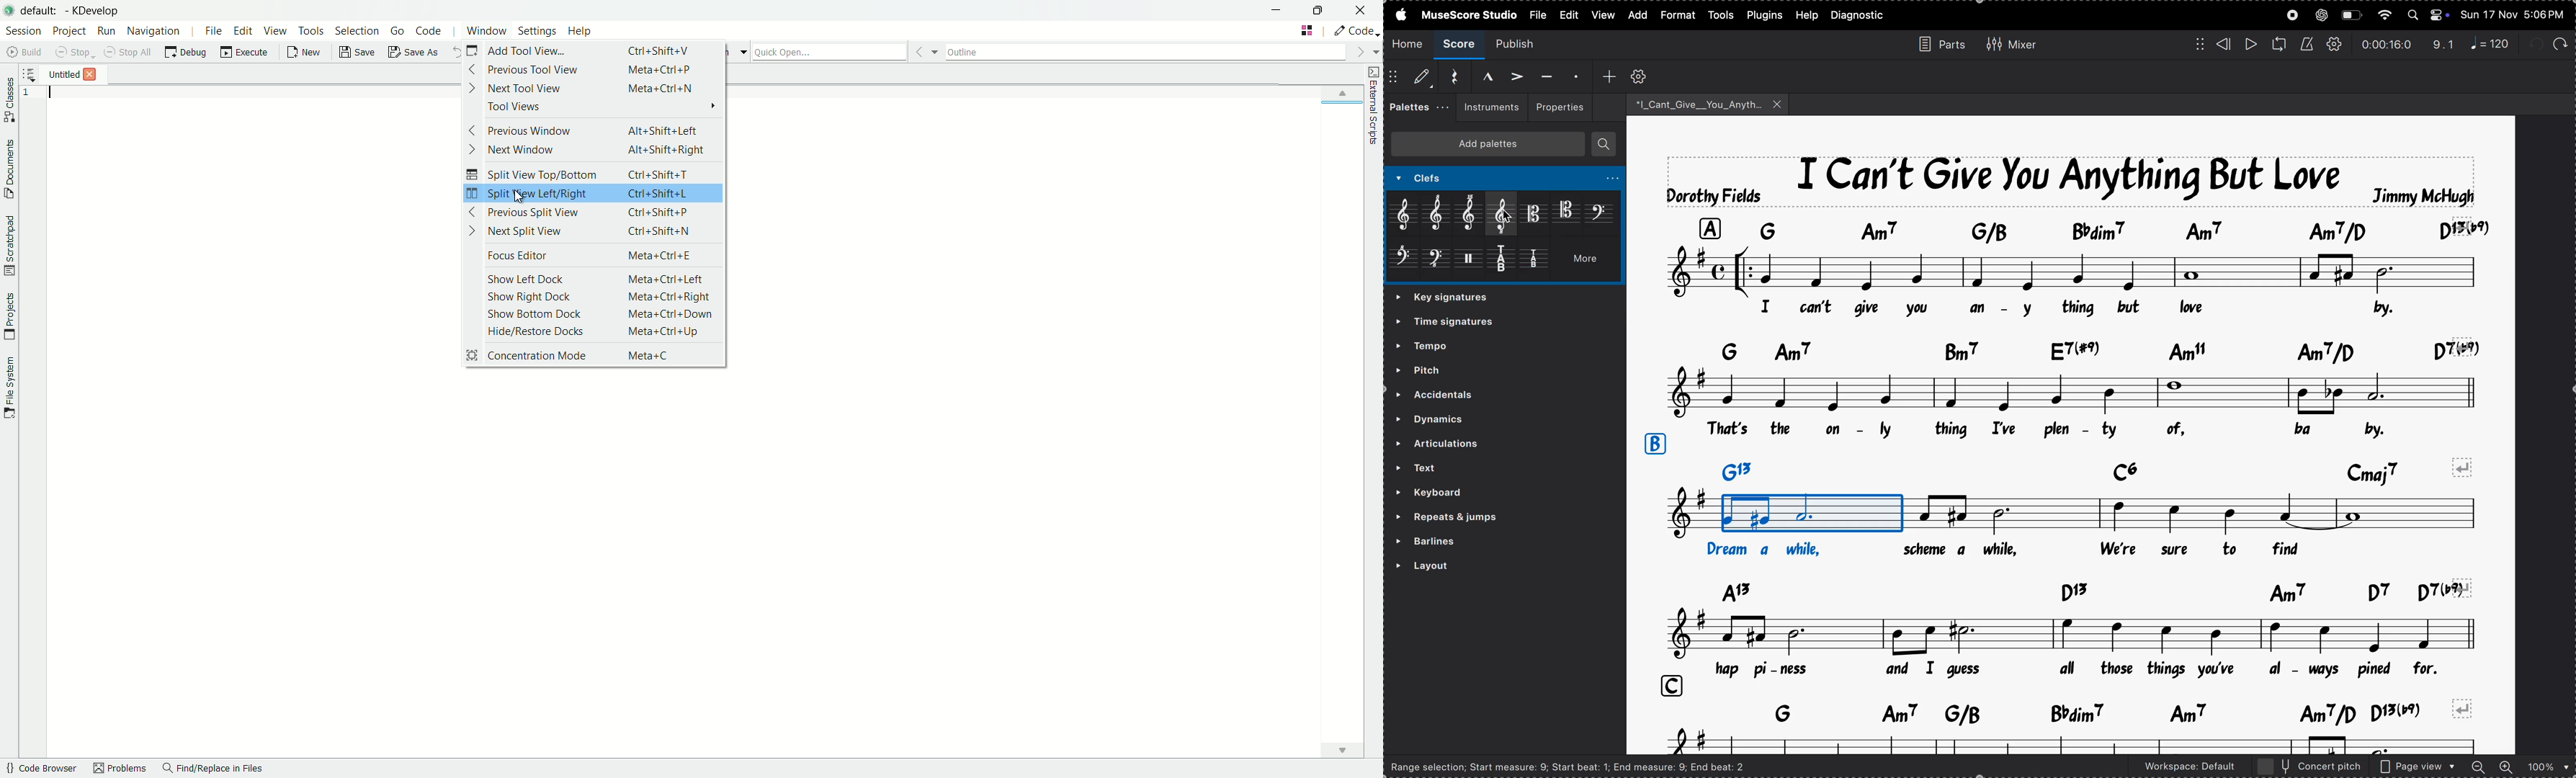  What do you see at coordinates (1765, 15) in the screenshot?
I see `plugins` at bounding box center [1765, 15].